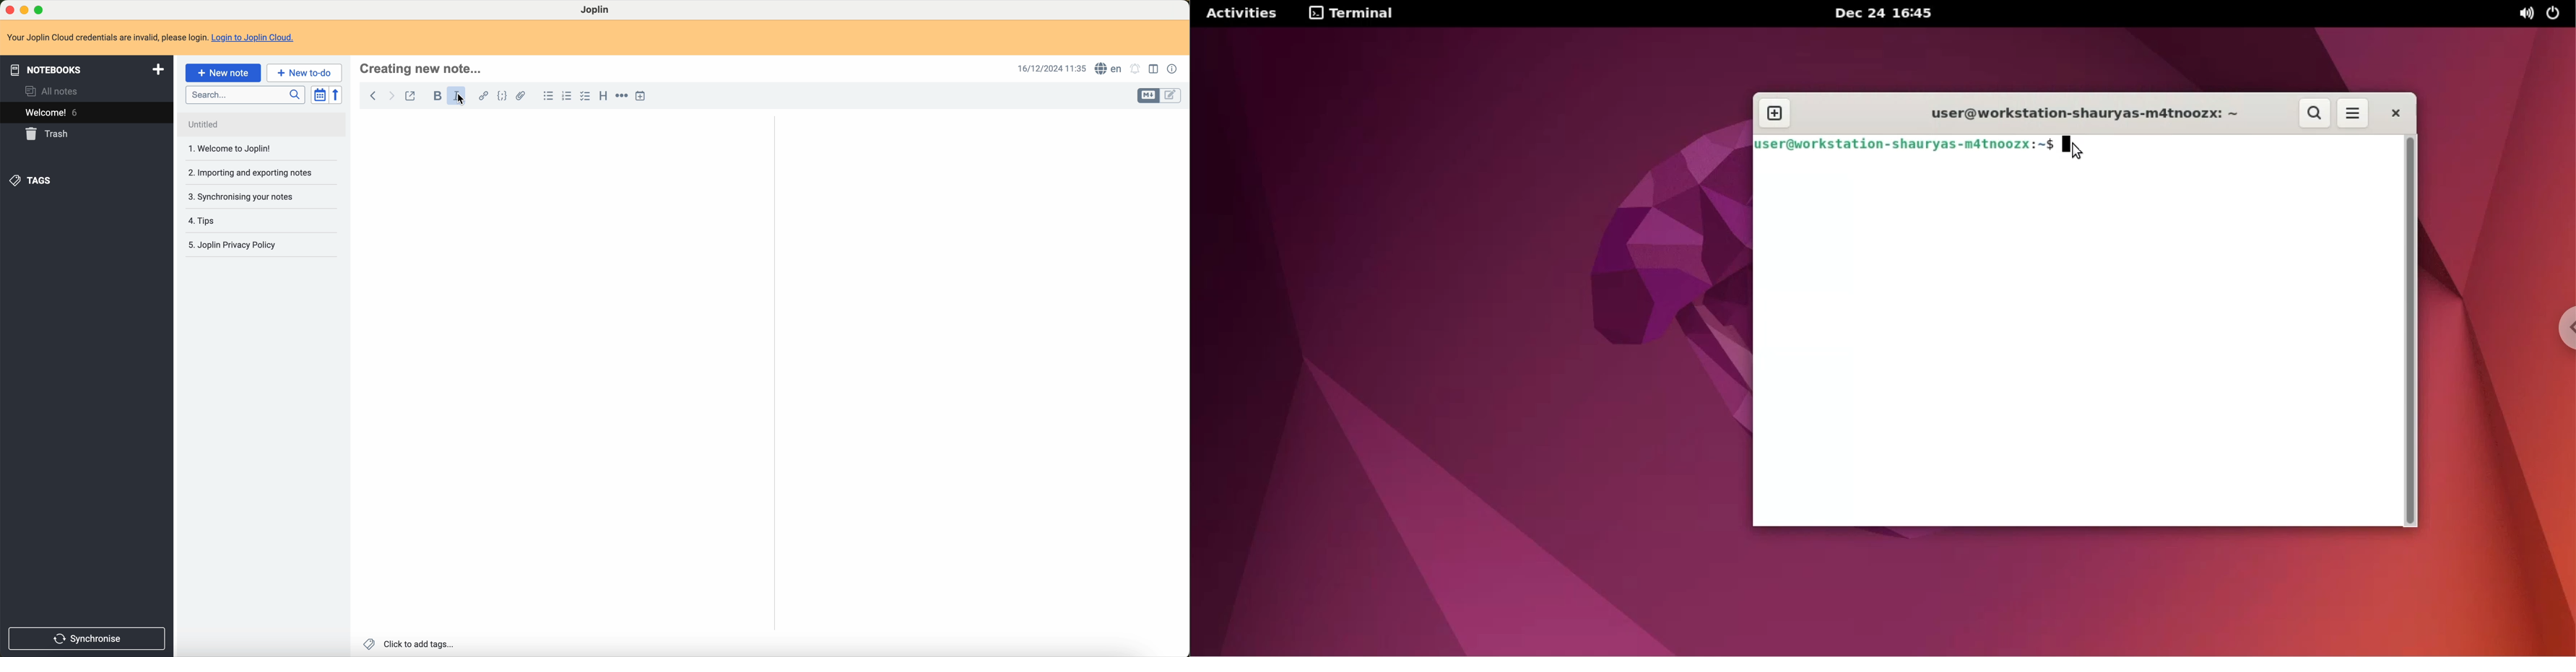 Image resolution: width=2576 pixels, height=672 pixels. Describe the element at coordinates (567, 97) in the screenshot. I see `numbered list` at that location.